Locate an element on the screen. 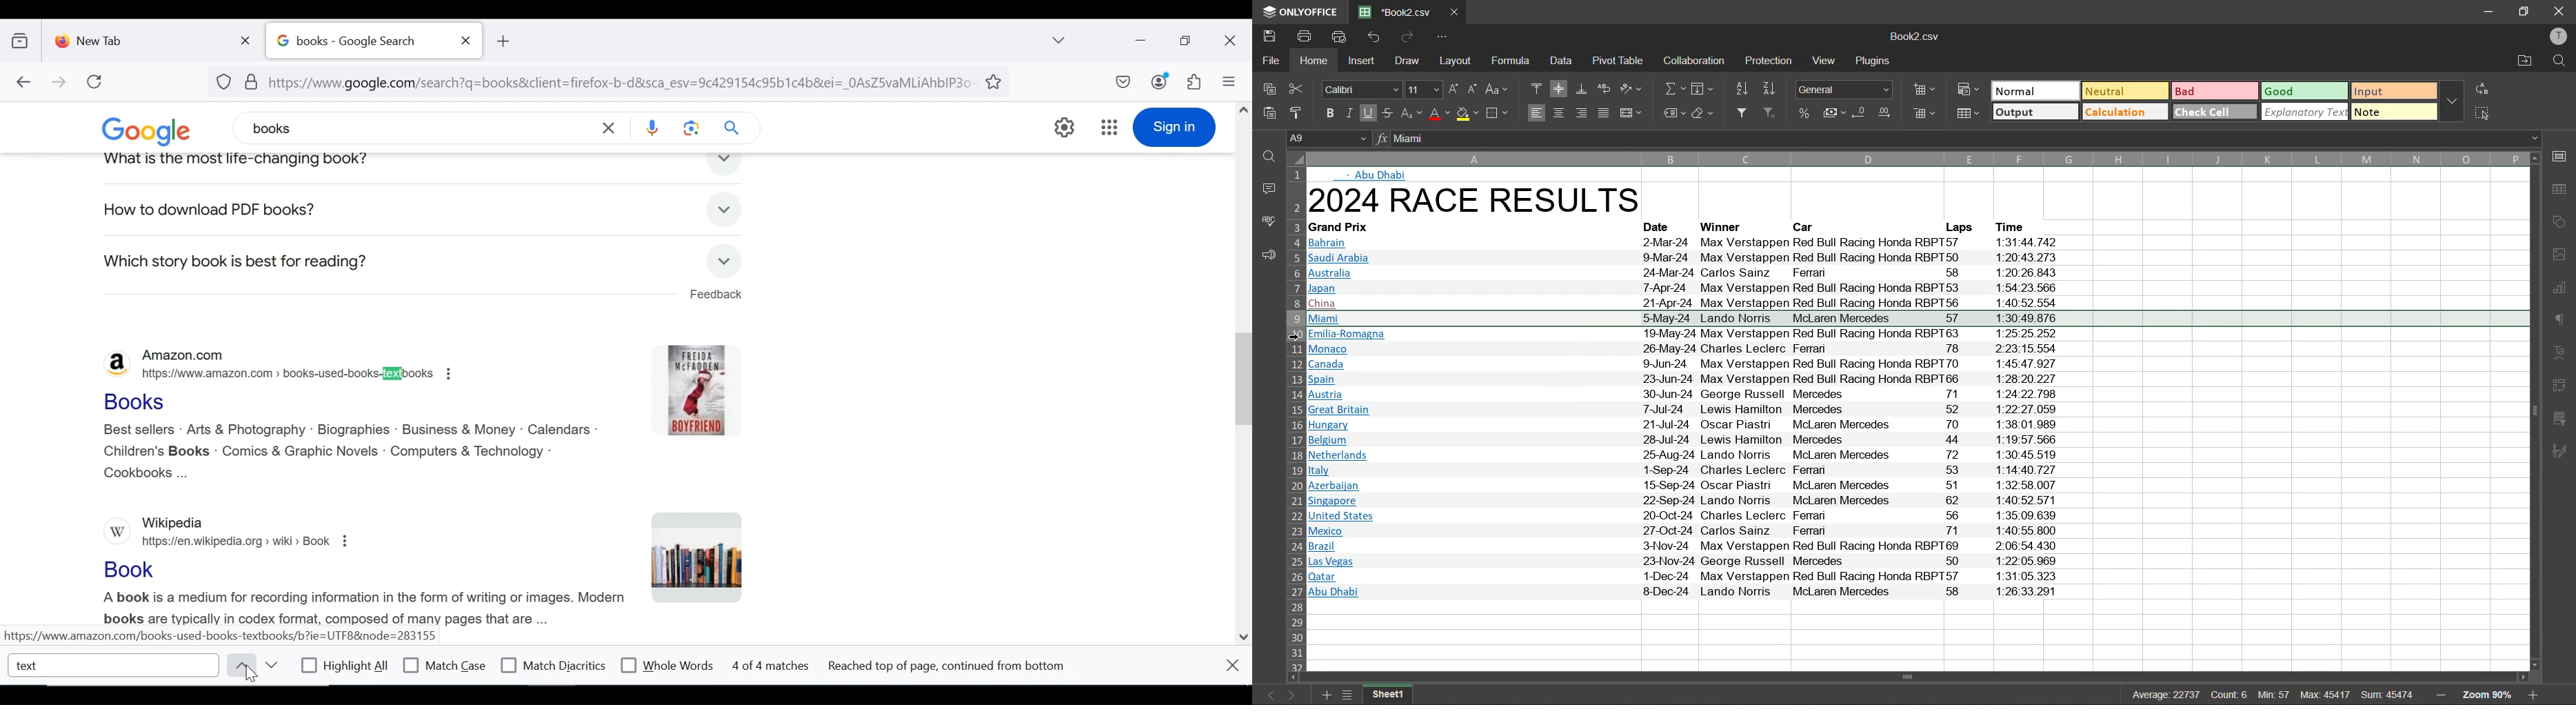 The image size is (2576, 728). open location is located at coordinates (2522, 63).